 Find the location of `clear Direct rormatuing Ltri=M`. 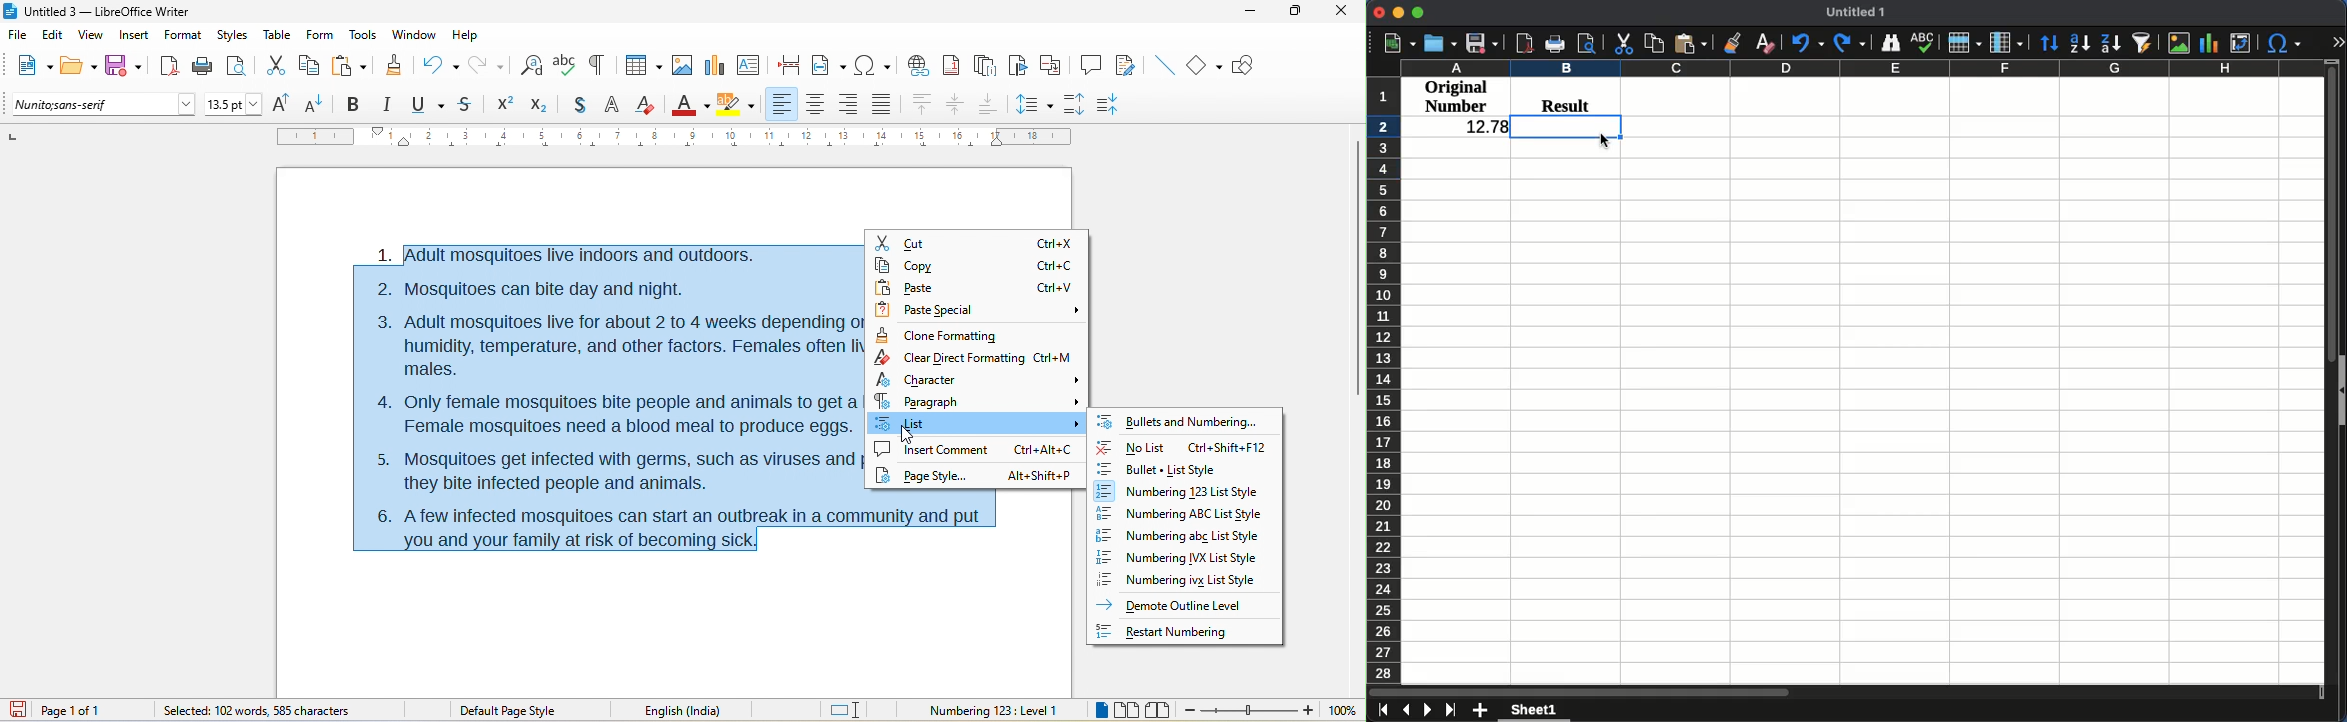

clear Direct rormatuing Ltri=M is located at coordinates (970, 357).